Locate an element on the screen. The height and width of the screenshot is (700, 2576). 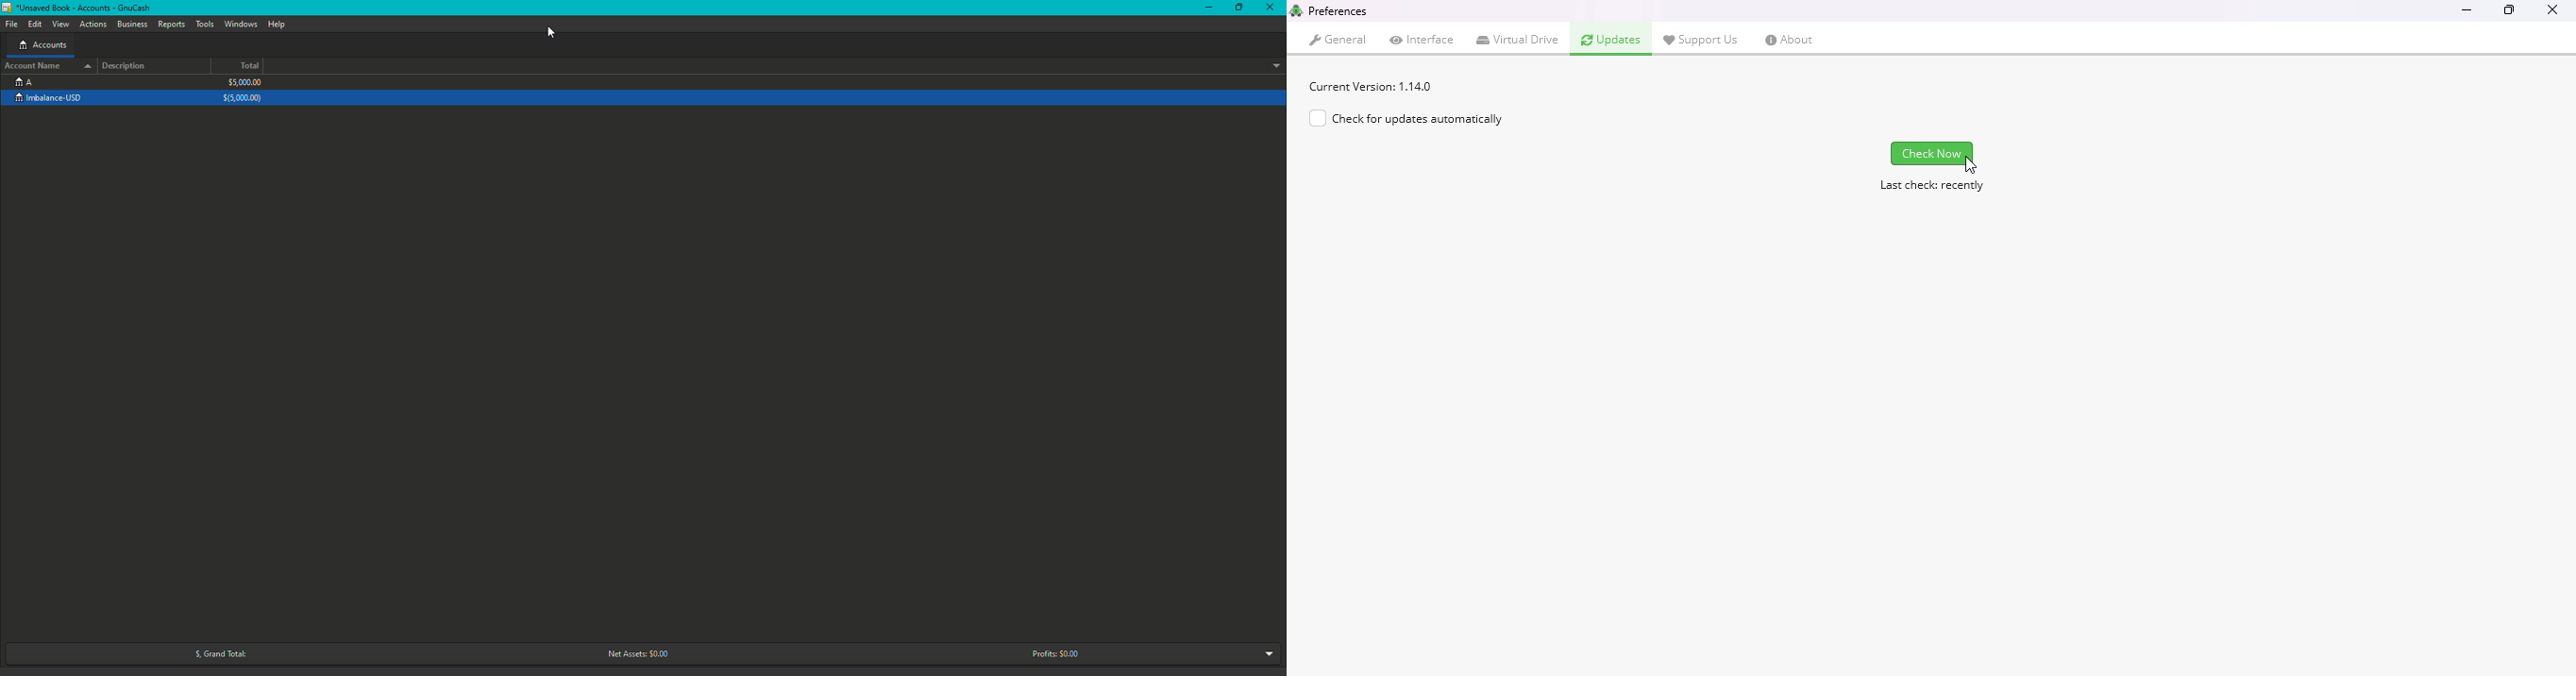
check now is located at coordinates (1932, 153).